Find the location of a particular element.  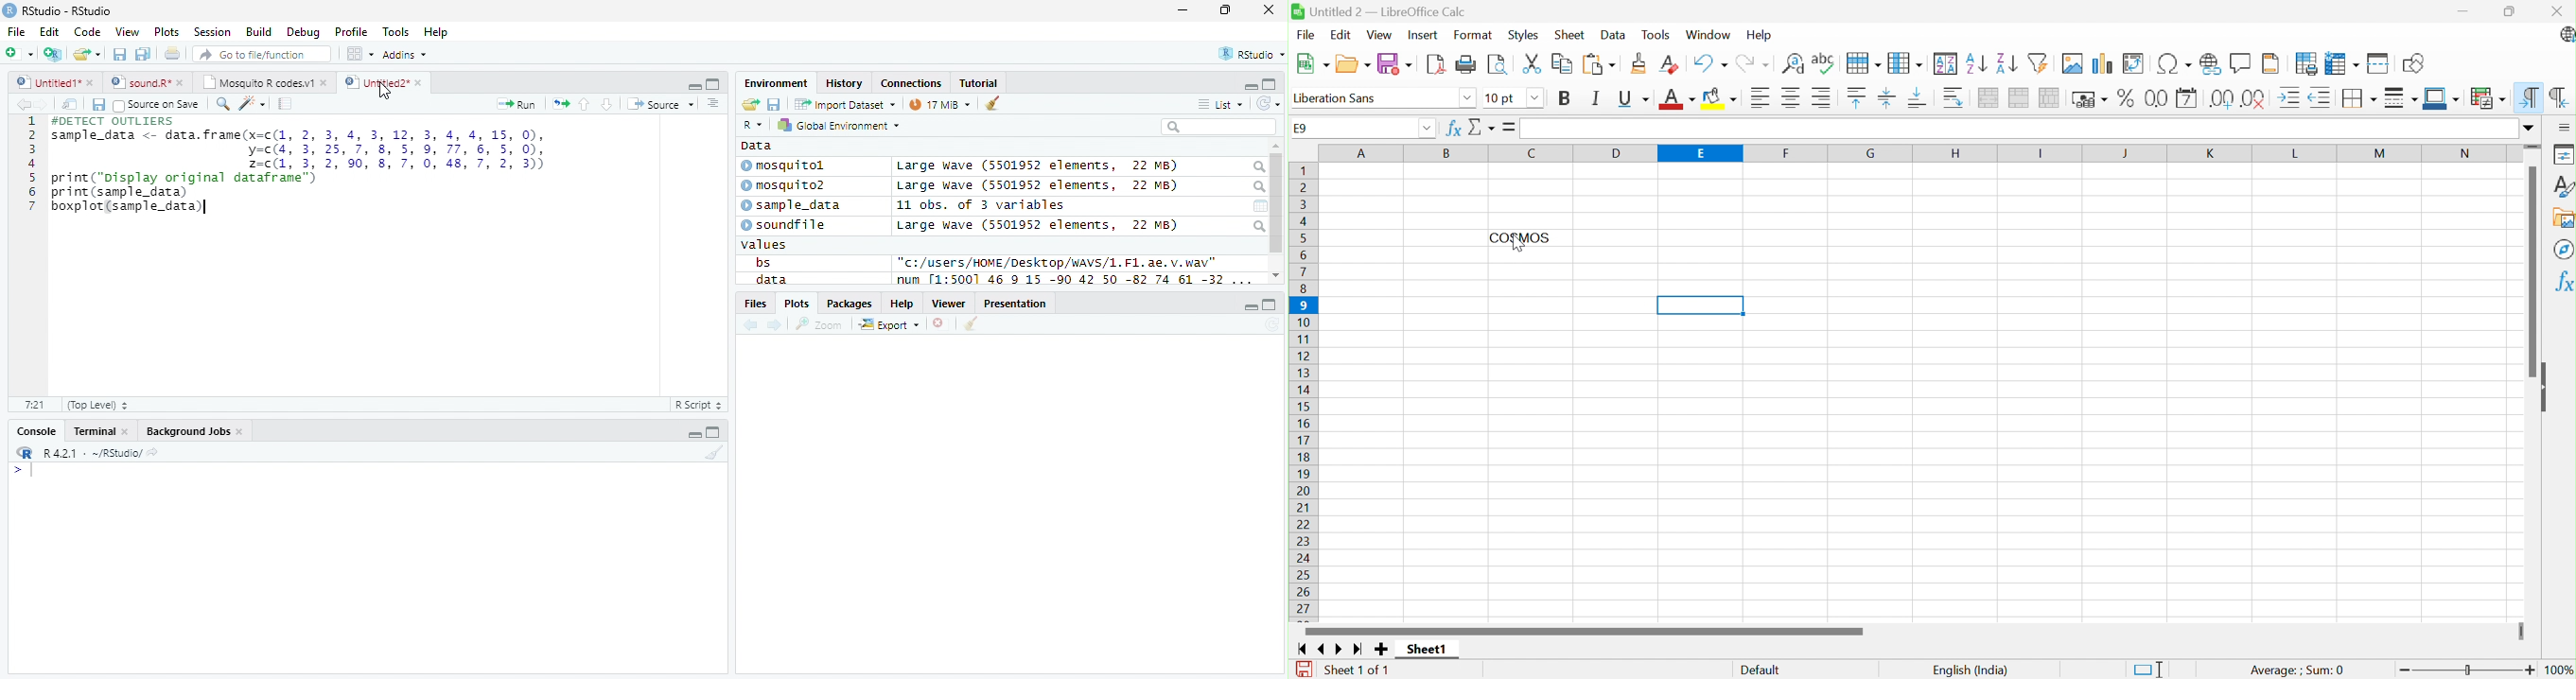

Sort is located at coordinates (1947, 63).